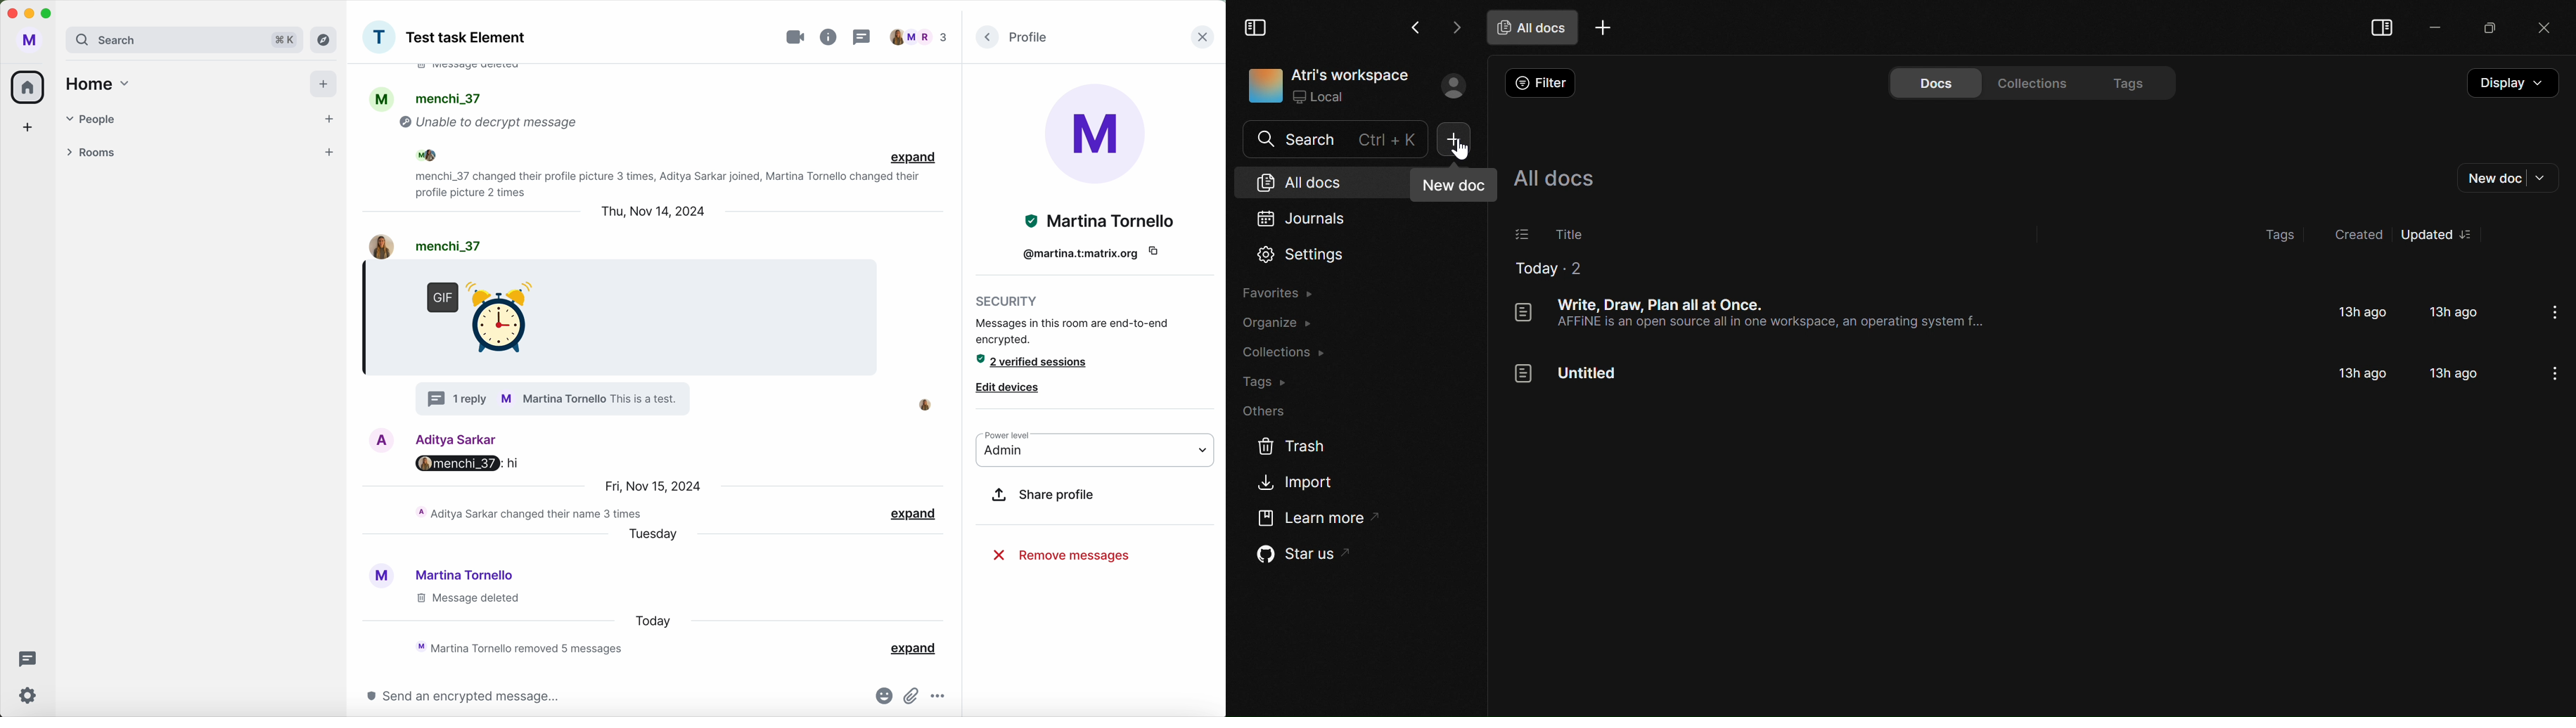 This screenshot has height=728, width=2576. I want to click on Go Back, so click(1416, 27).